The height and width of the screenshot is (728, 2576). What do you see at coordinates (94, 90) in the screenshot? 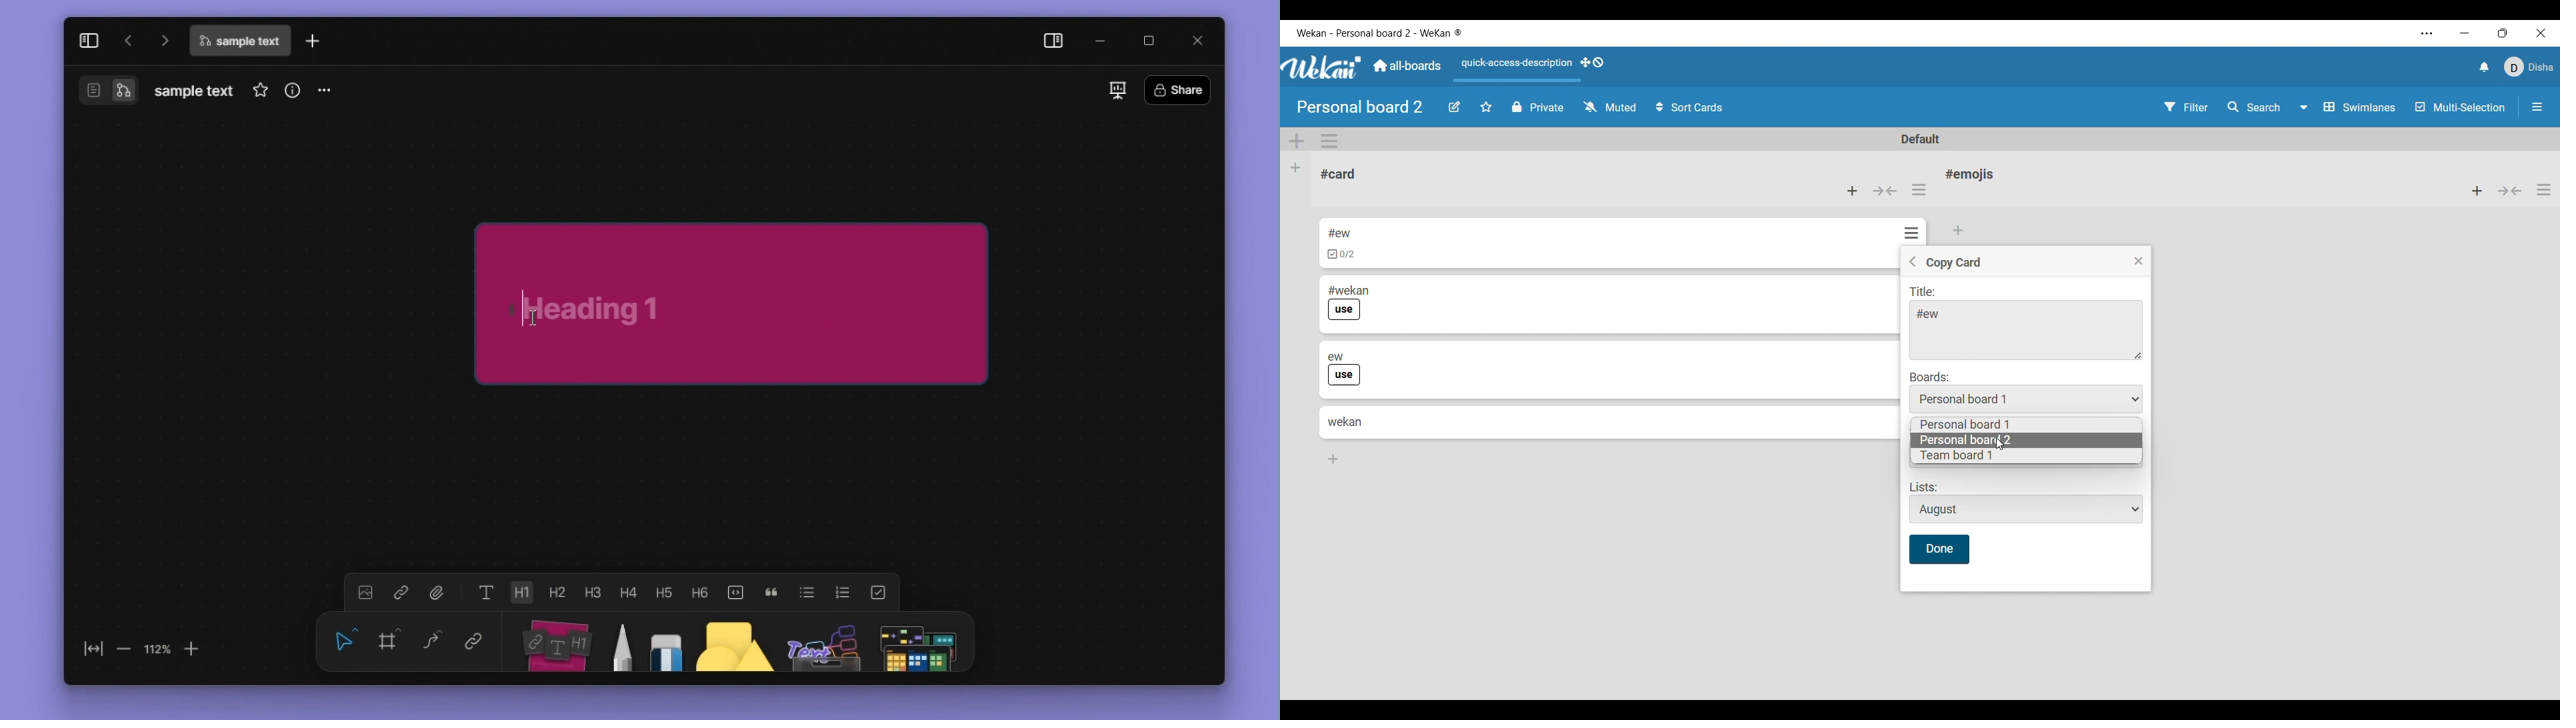
I see `switch` at bounding box center [94, 90].